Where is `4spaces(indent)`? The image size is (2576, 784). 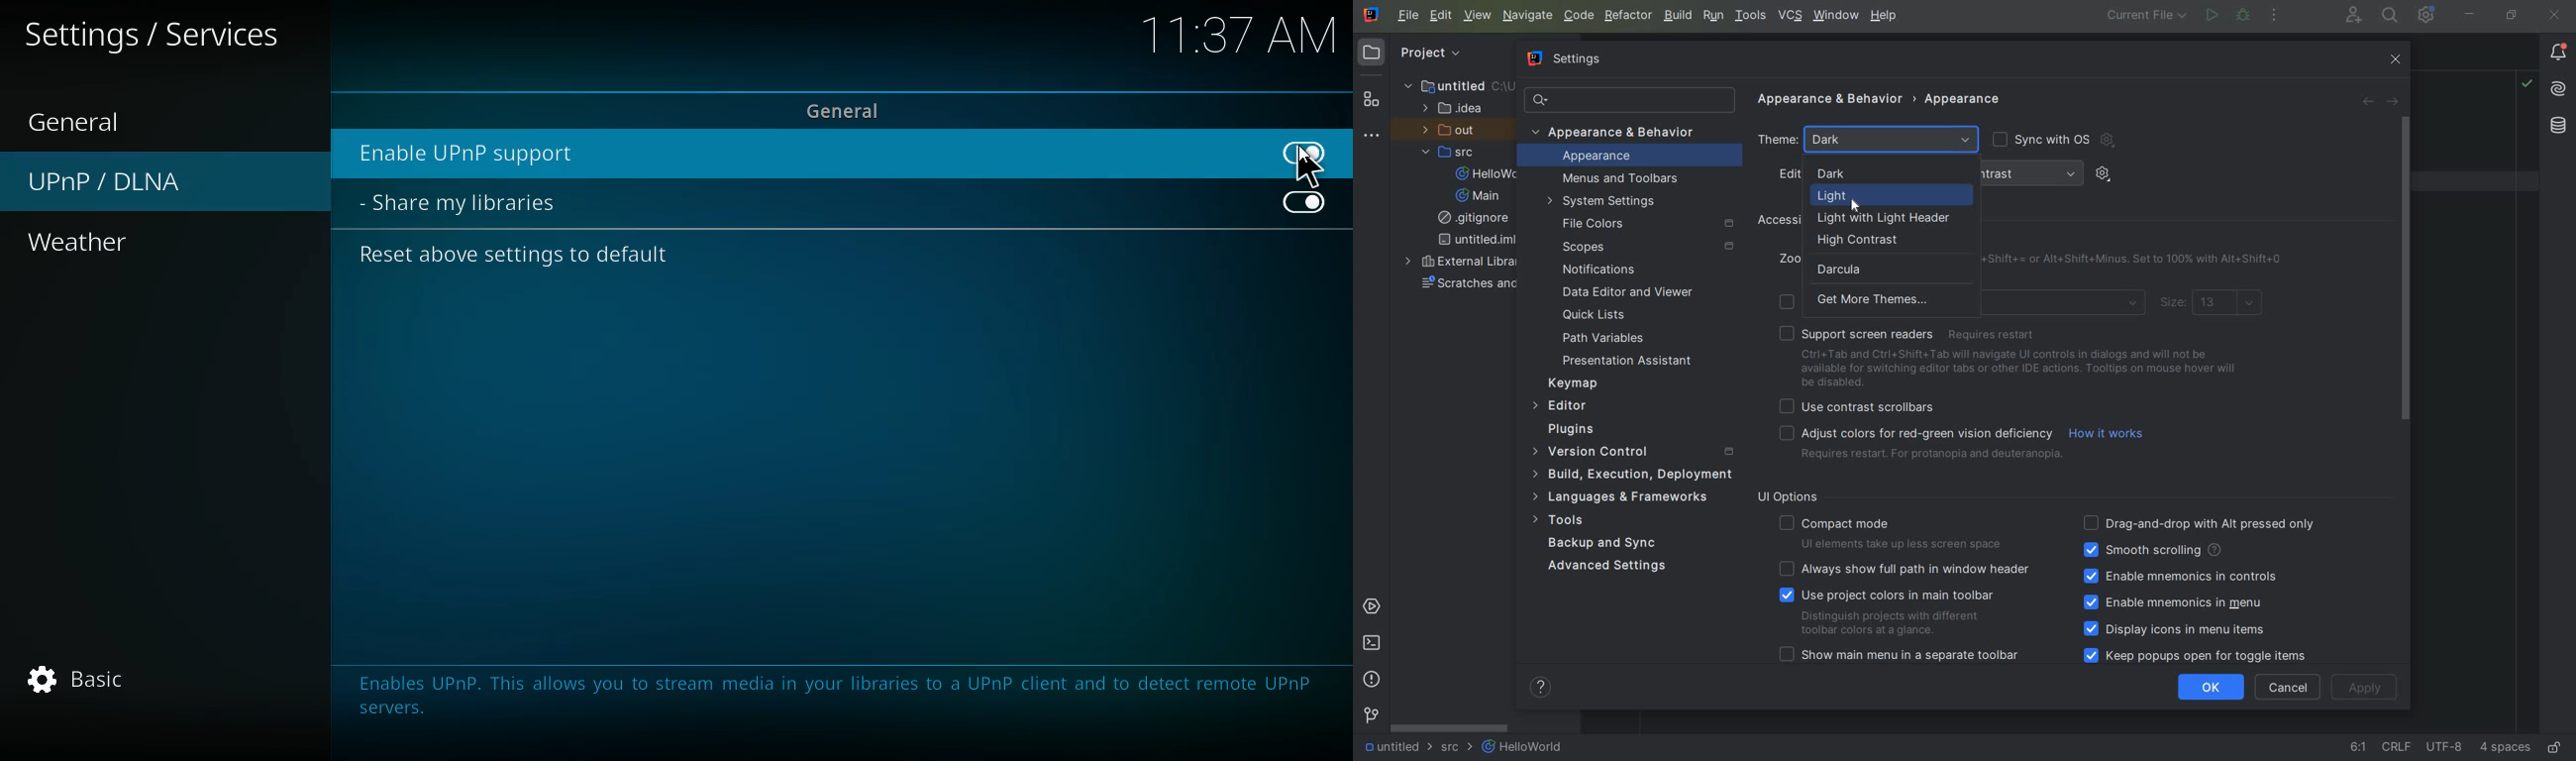 4spaces(indent) is located at coordinates (2508, 749).